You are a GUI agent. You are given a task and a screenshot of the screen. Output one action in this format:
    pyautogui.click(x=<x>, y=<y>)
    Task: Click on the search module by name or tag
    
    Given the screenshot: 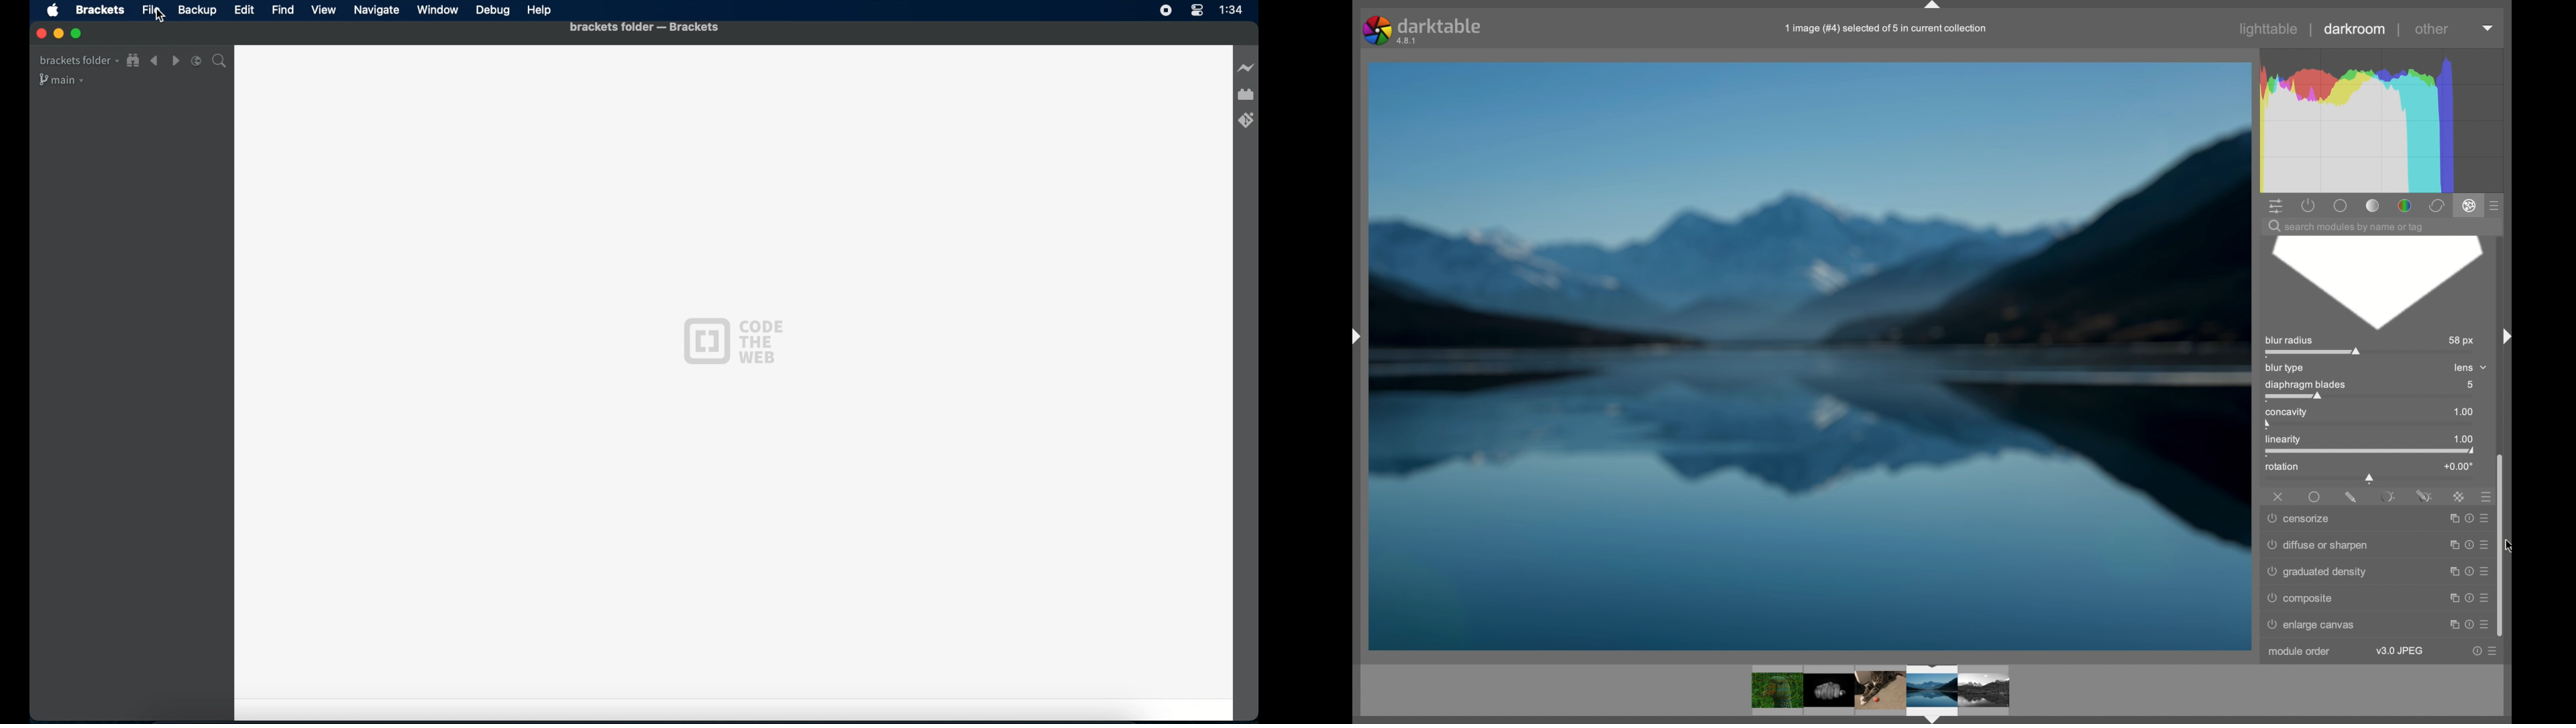 What is the action you would take?
    pyautogui.click(x=2346, y=227)
    